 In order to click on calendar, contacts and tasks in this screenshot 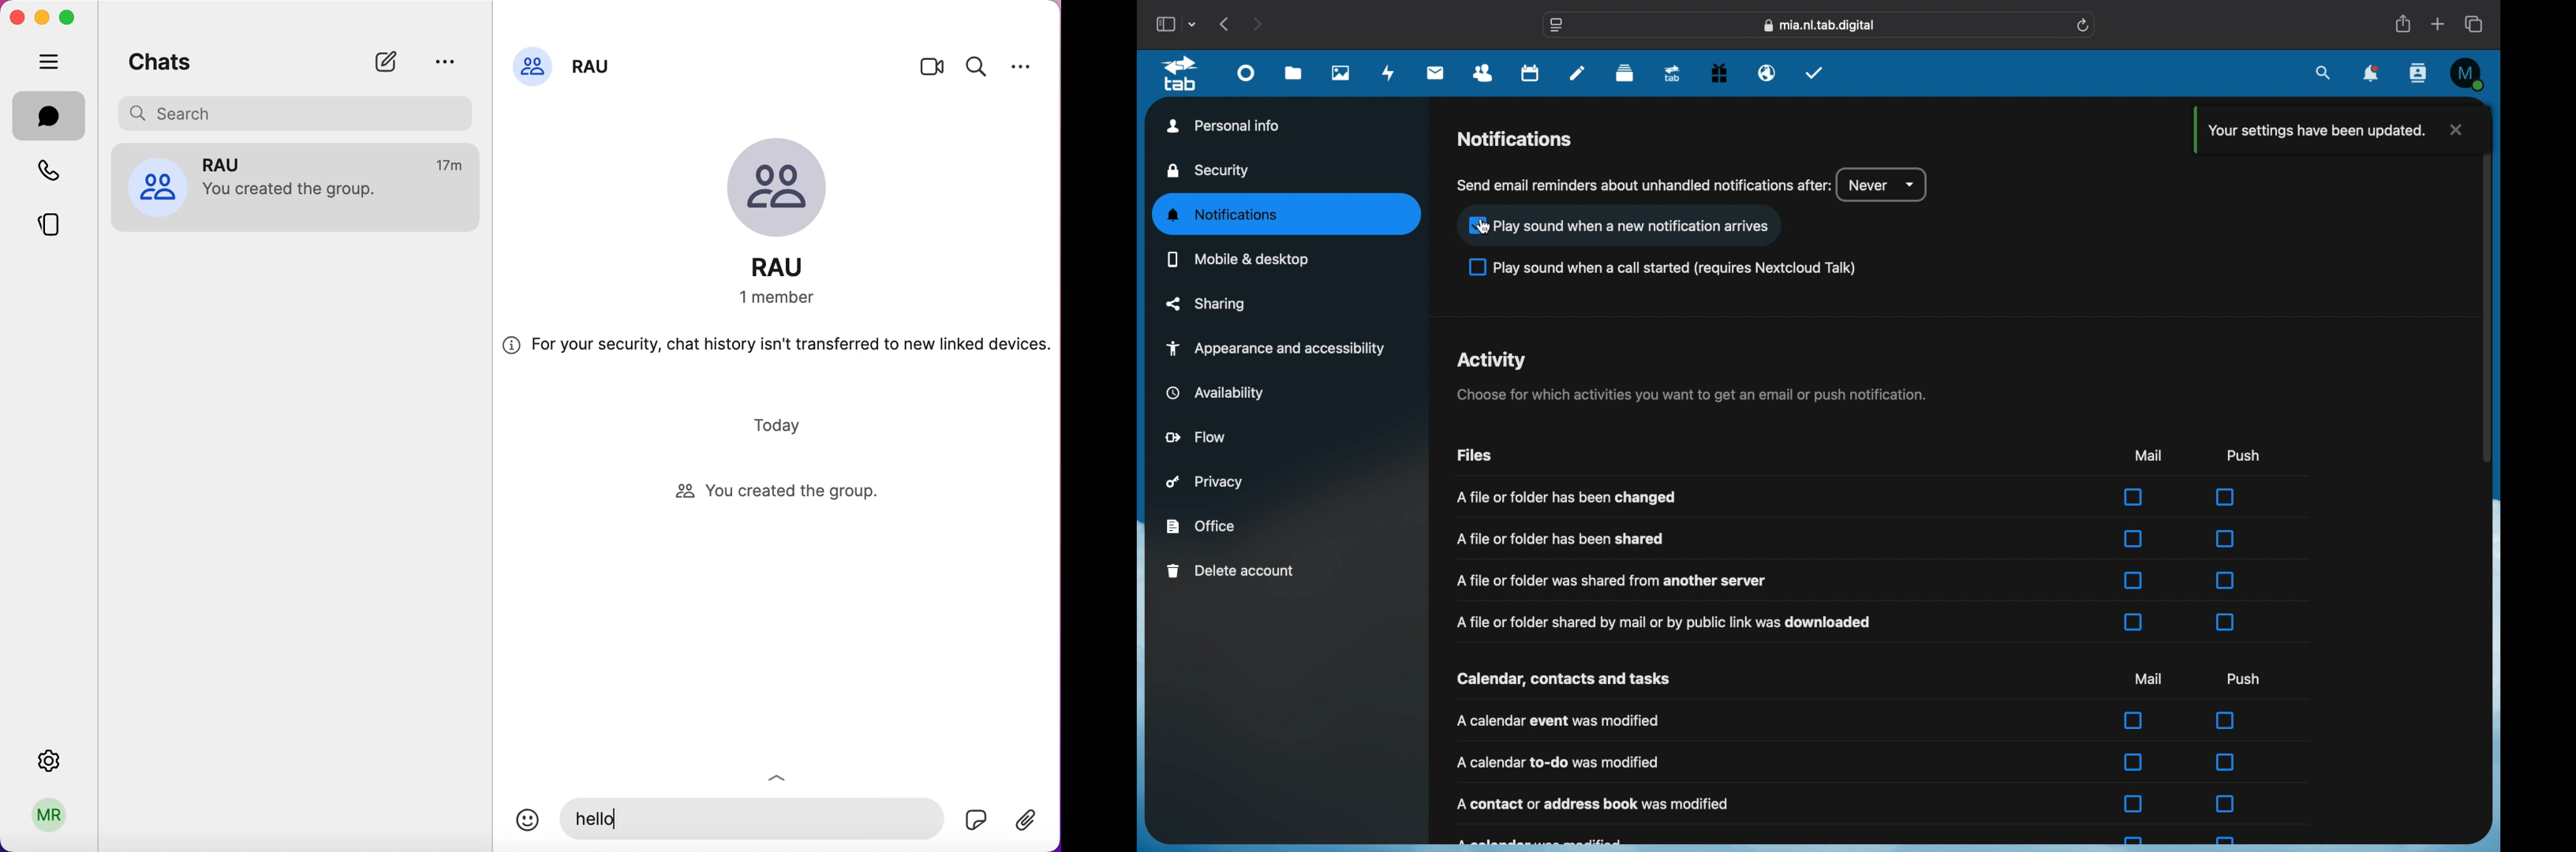, I will do `click(1563, 679)`.